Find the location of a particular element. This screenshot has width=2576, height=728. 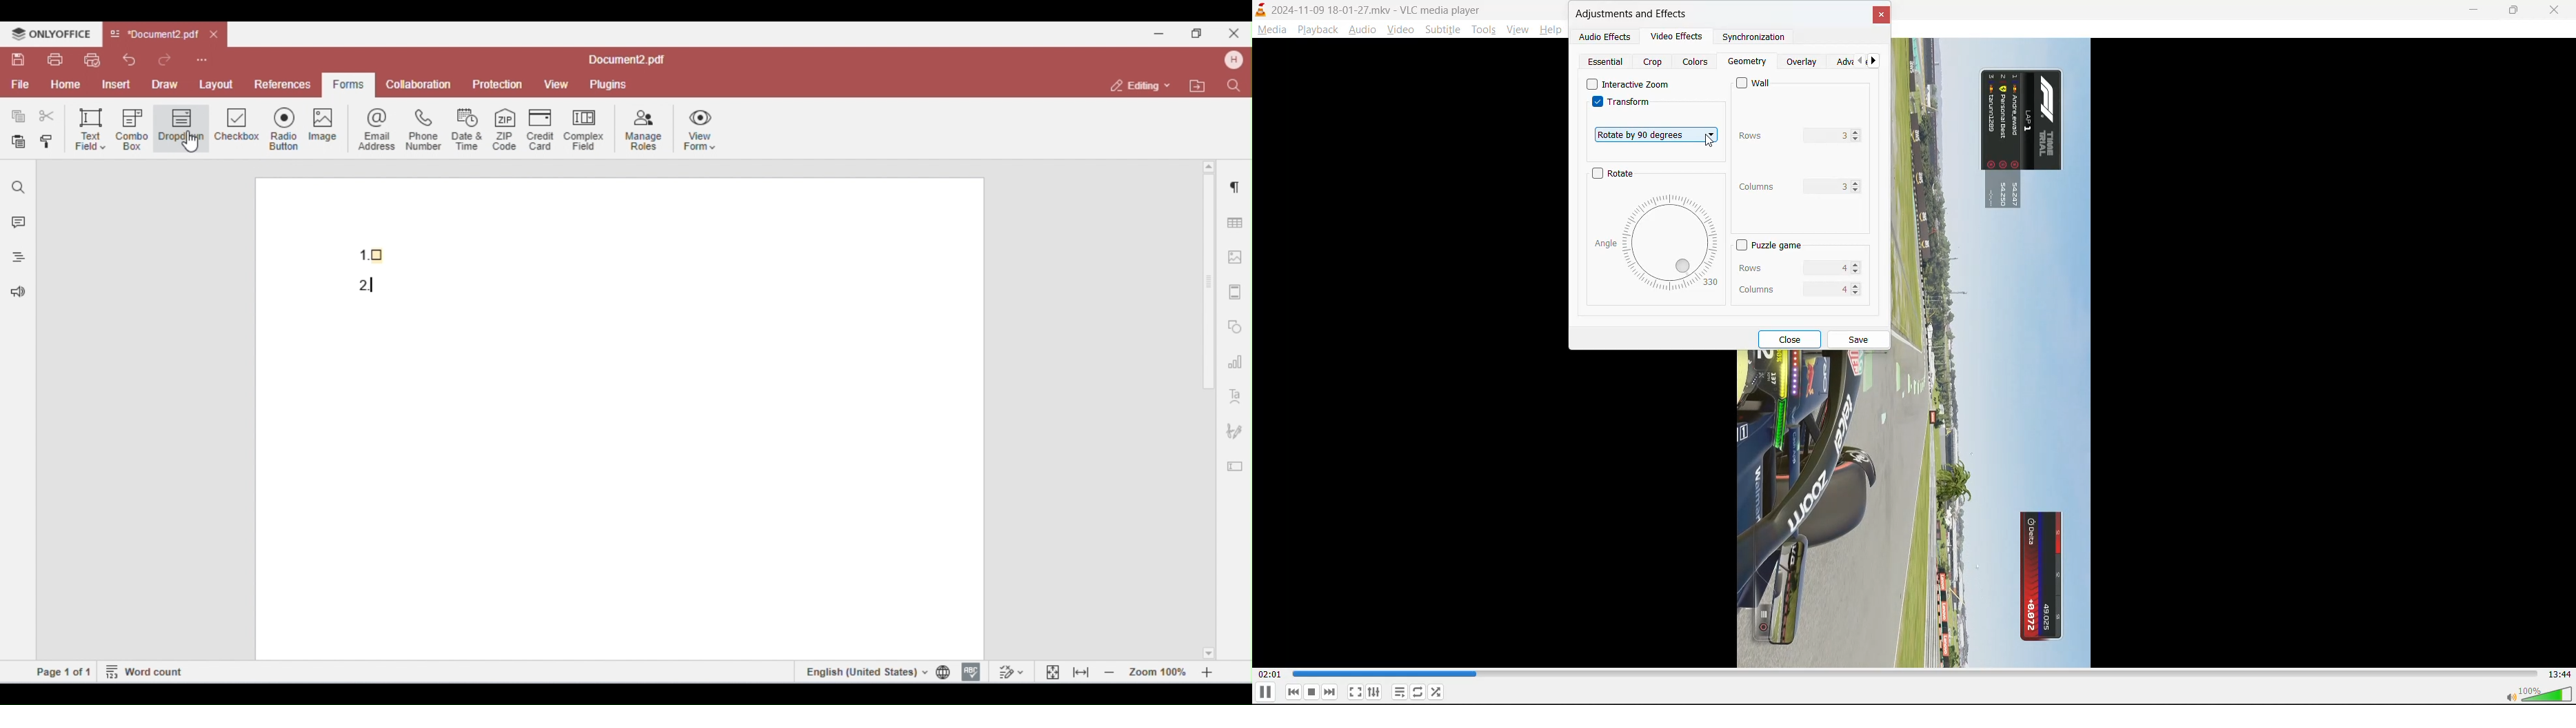

volume is located at coordinates (2540, 695).